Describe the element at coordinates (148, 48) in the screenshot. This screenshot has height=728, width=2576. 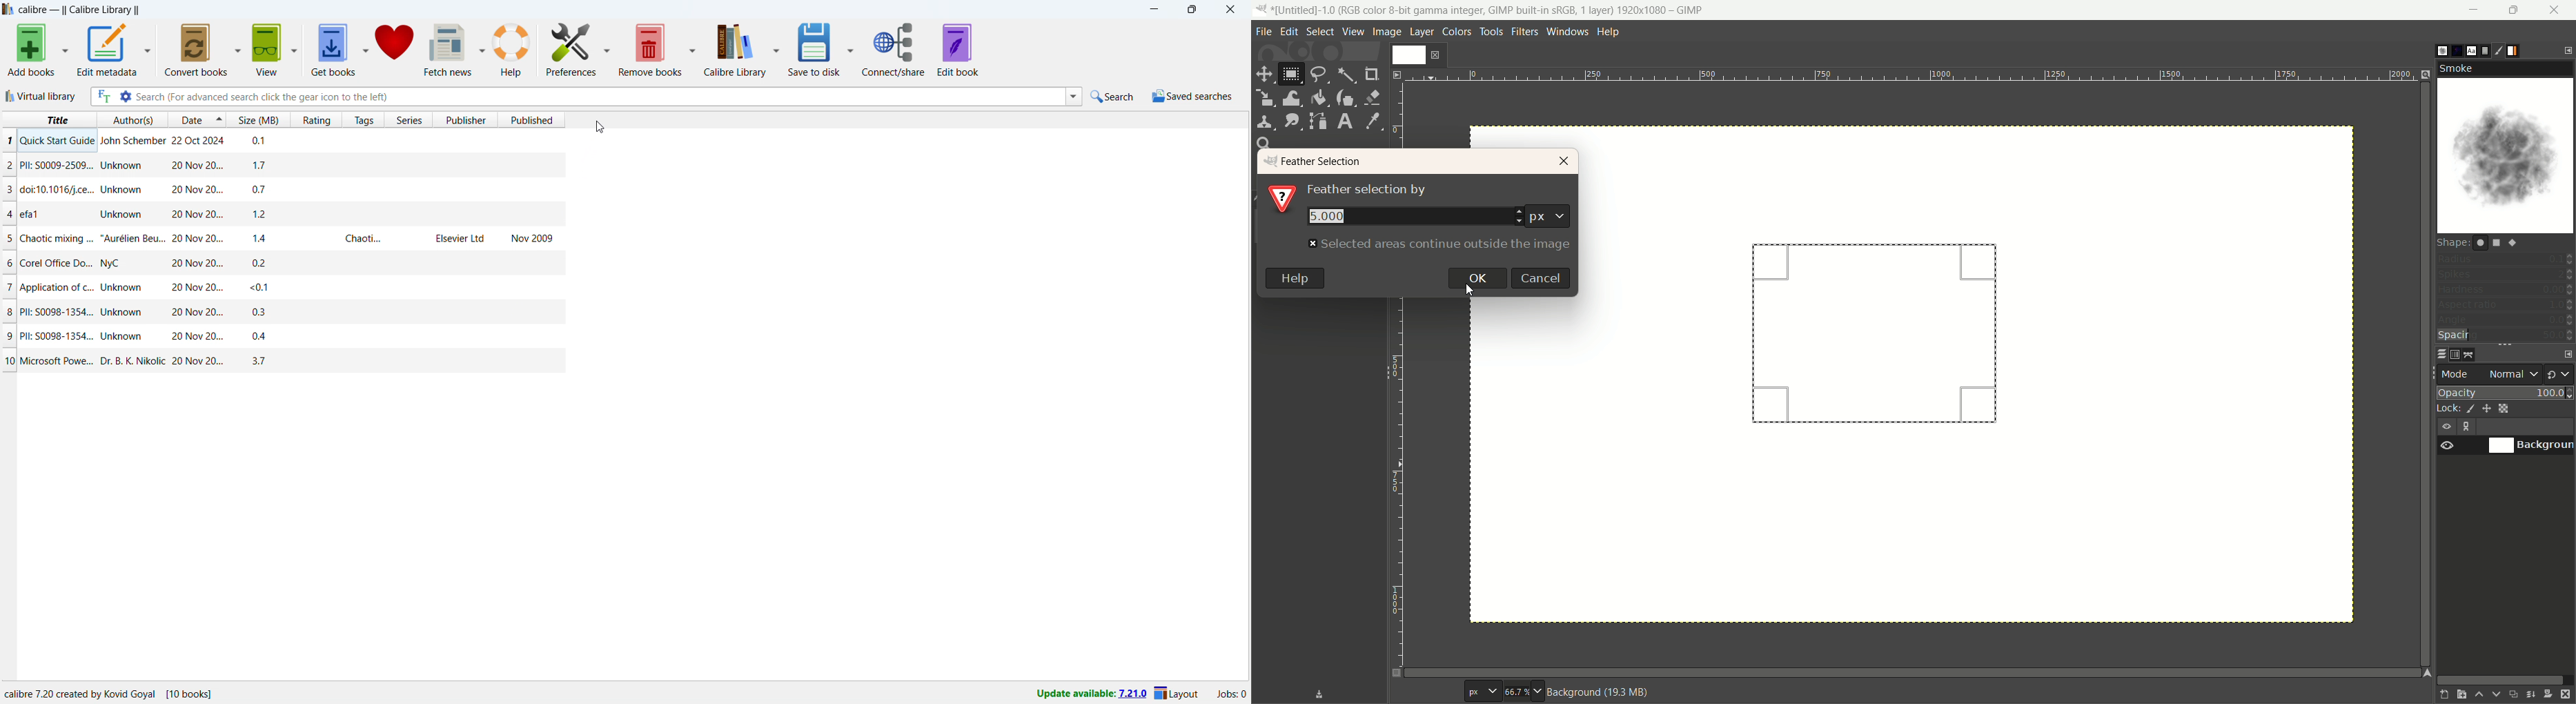
I see `edit metadata options` at that location.